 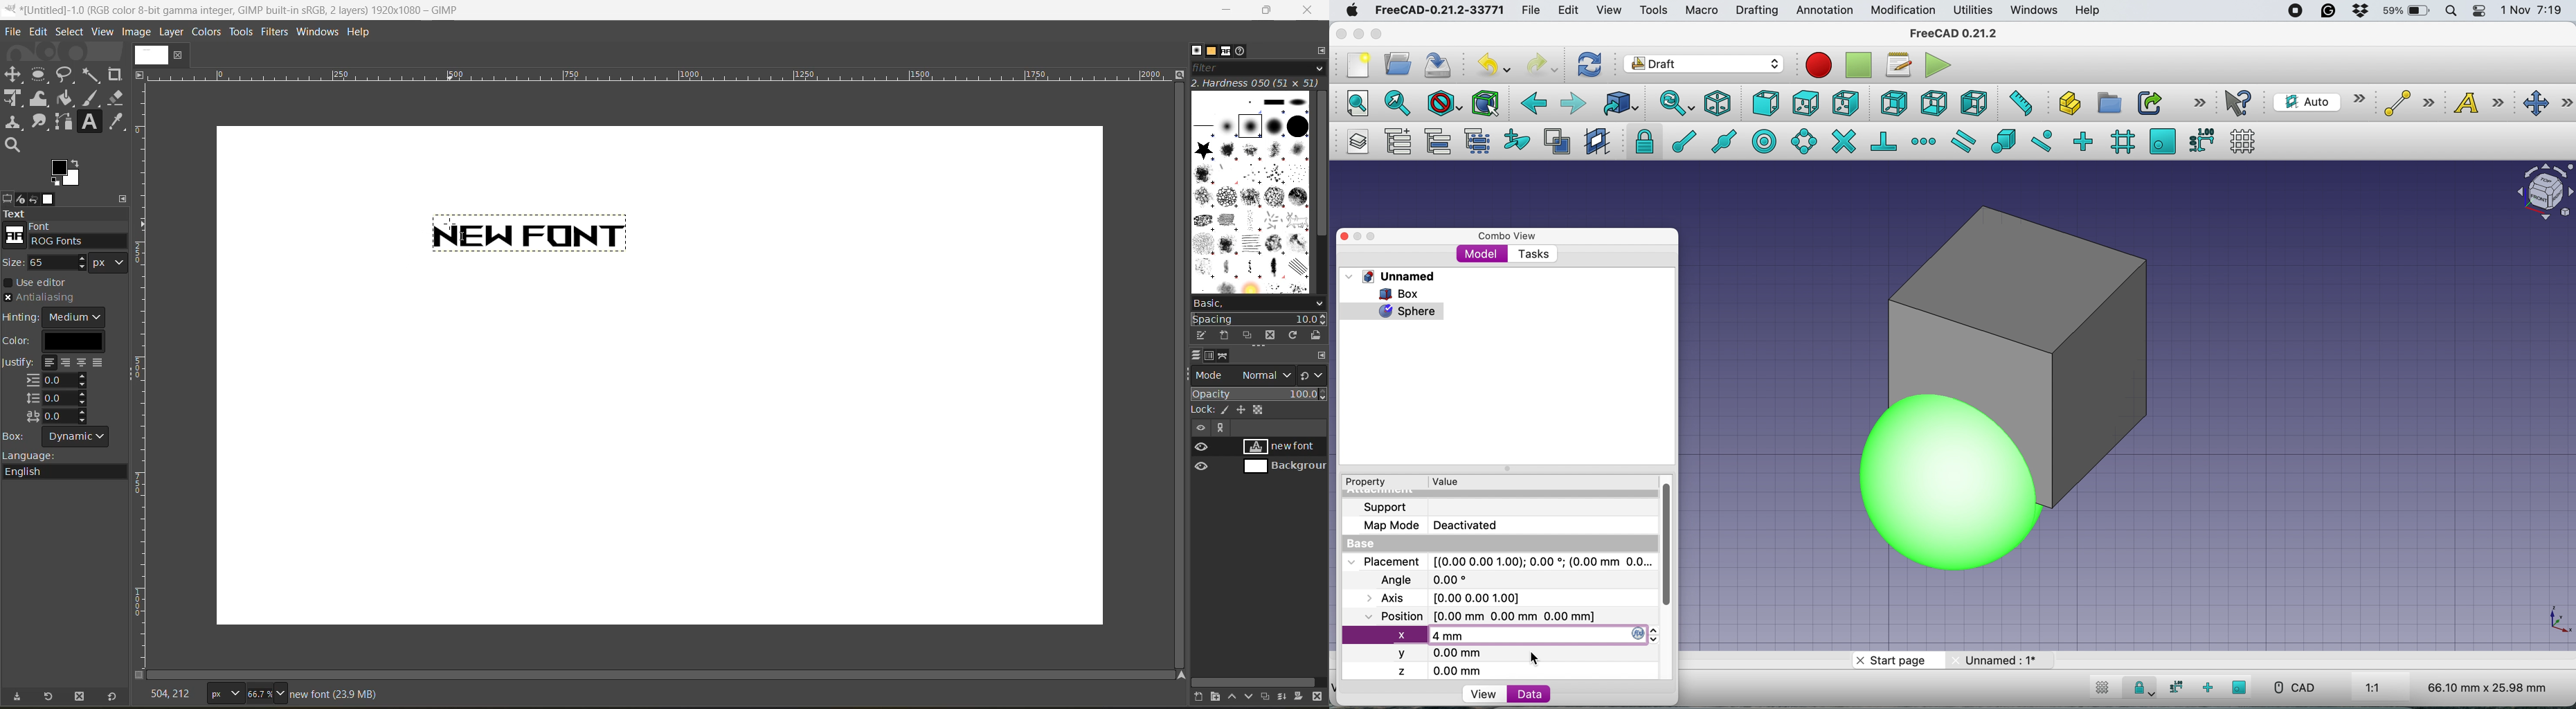 What do you see at coordinates (1680, 145) in the screenshot?
I see `snap endpoint` at bounding box center [1680, 145].